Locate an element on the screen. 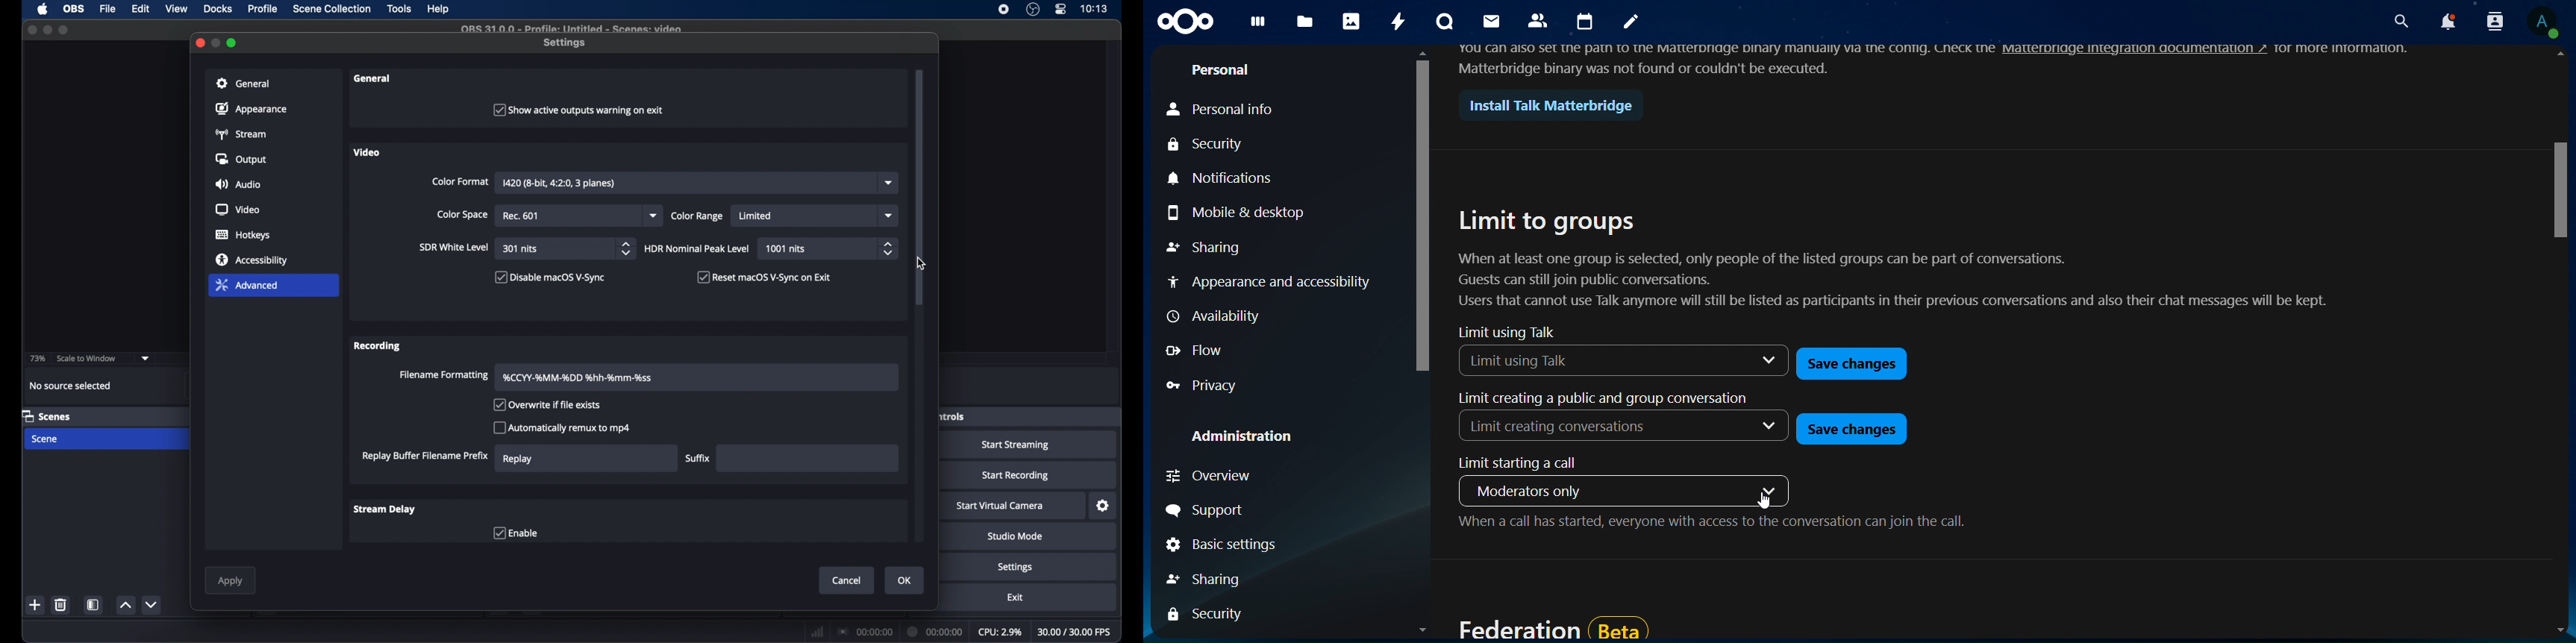 The height and width of the screenshot is (644, 2576). dropdown is located at coordinates (654, 216).